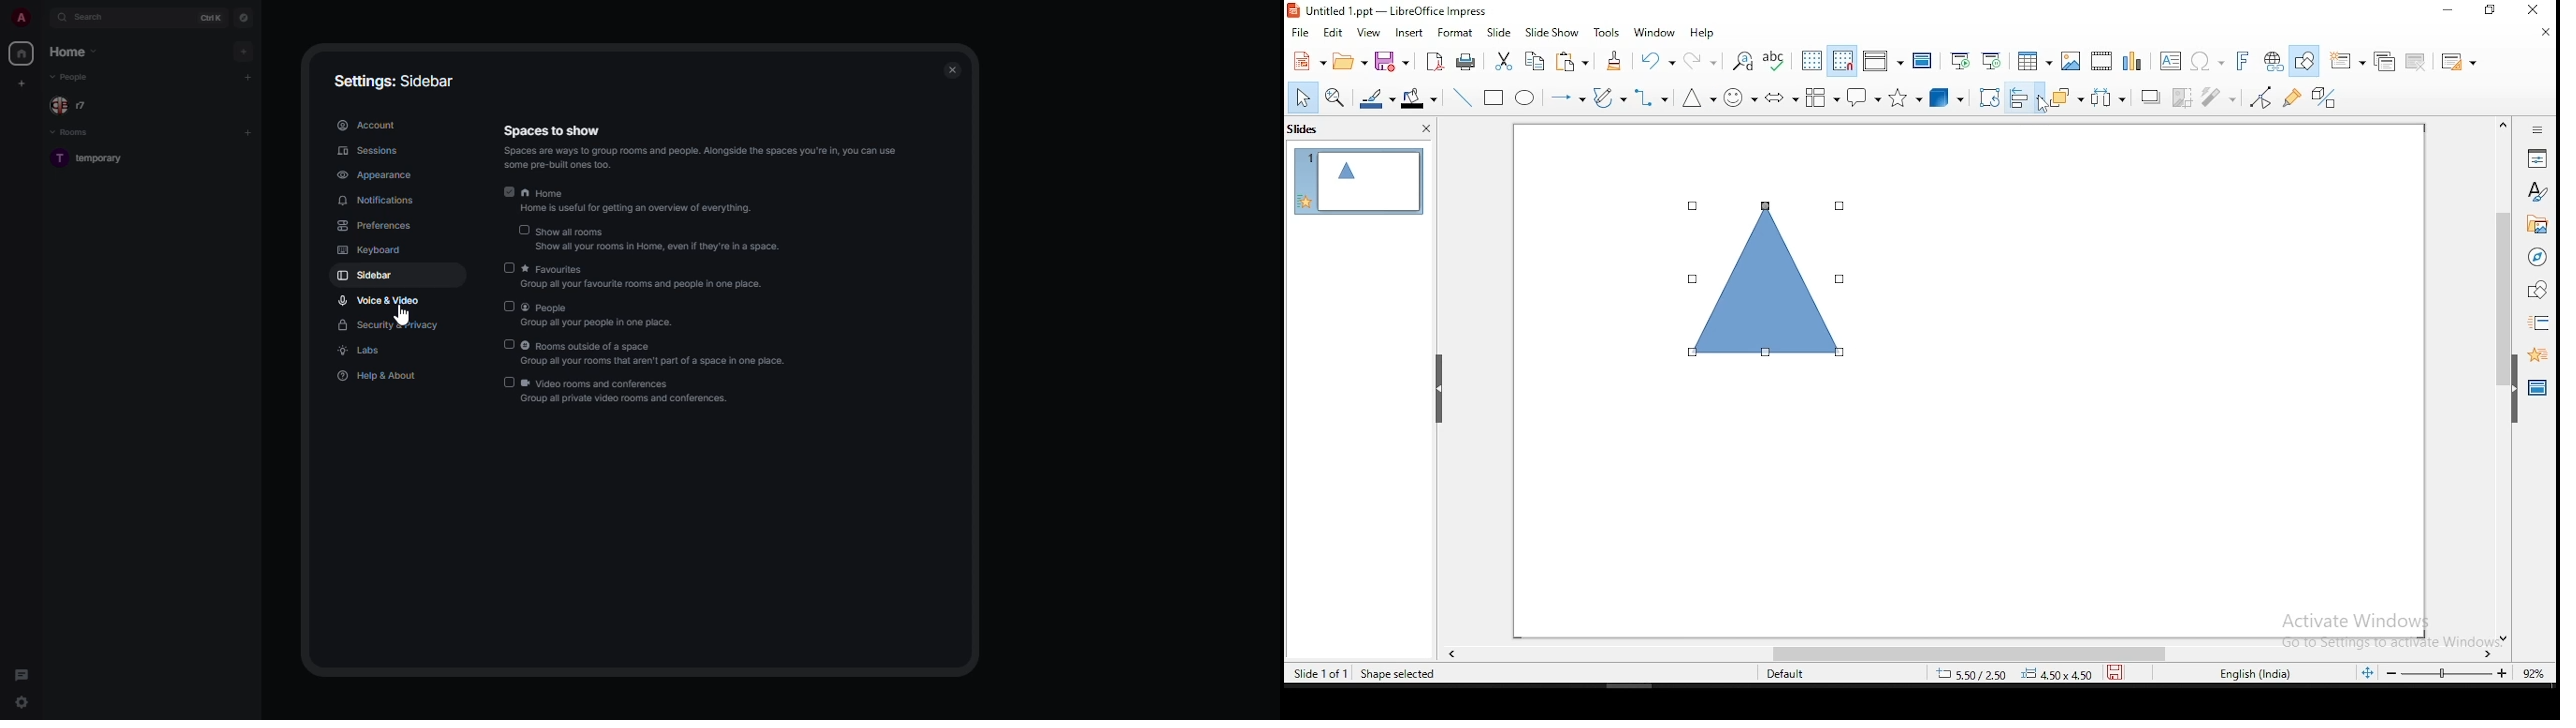 Image resolution: width=2576 pixels, height=728 pixels. I want to click on view, so click(1369, 32).